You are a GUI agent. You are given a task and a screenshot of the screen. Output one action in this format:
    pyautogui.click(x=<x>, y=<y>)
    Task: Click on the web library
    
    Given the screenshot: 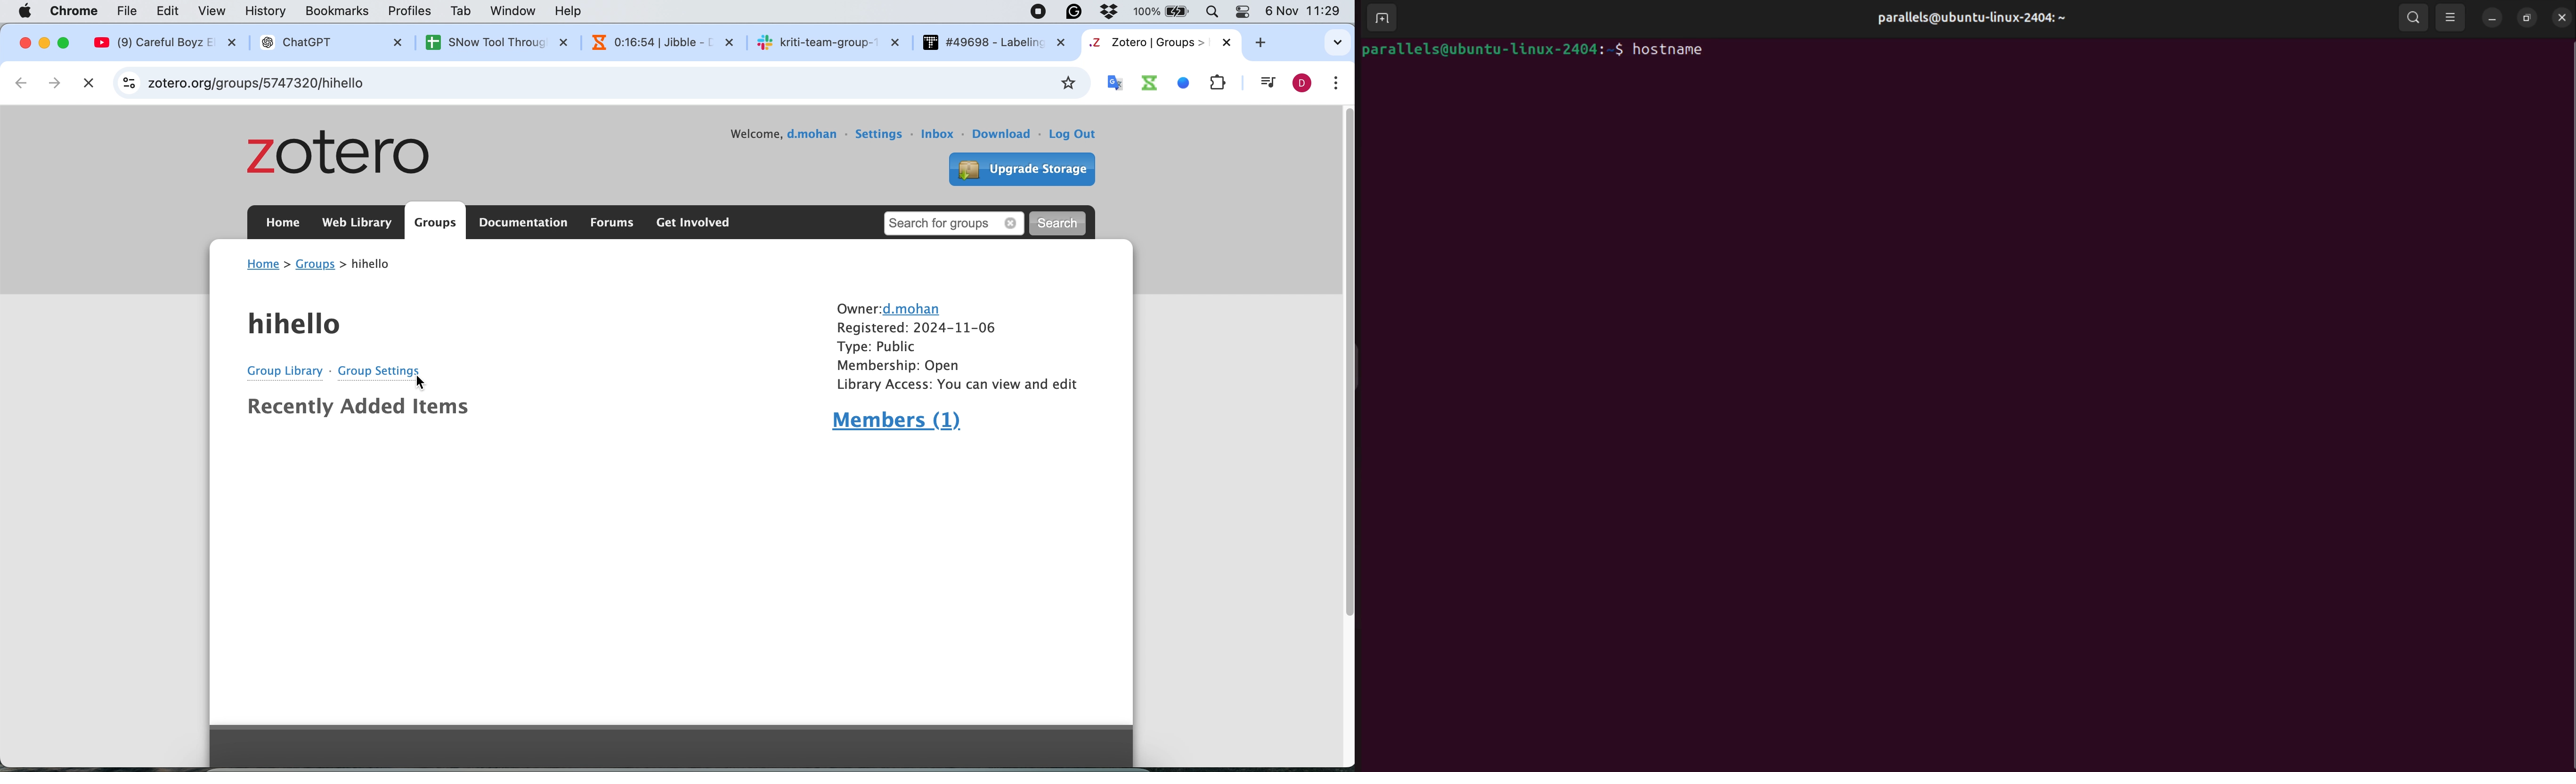 What is the action you would take?
    pyautogui.click(x=359, y=223)
    